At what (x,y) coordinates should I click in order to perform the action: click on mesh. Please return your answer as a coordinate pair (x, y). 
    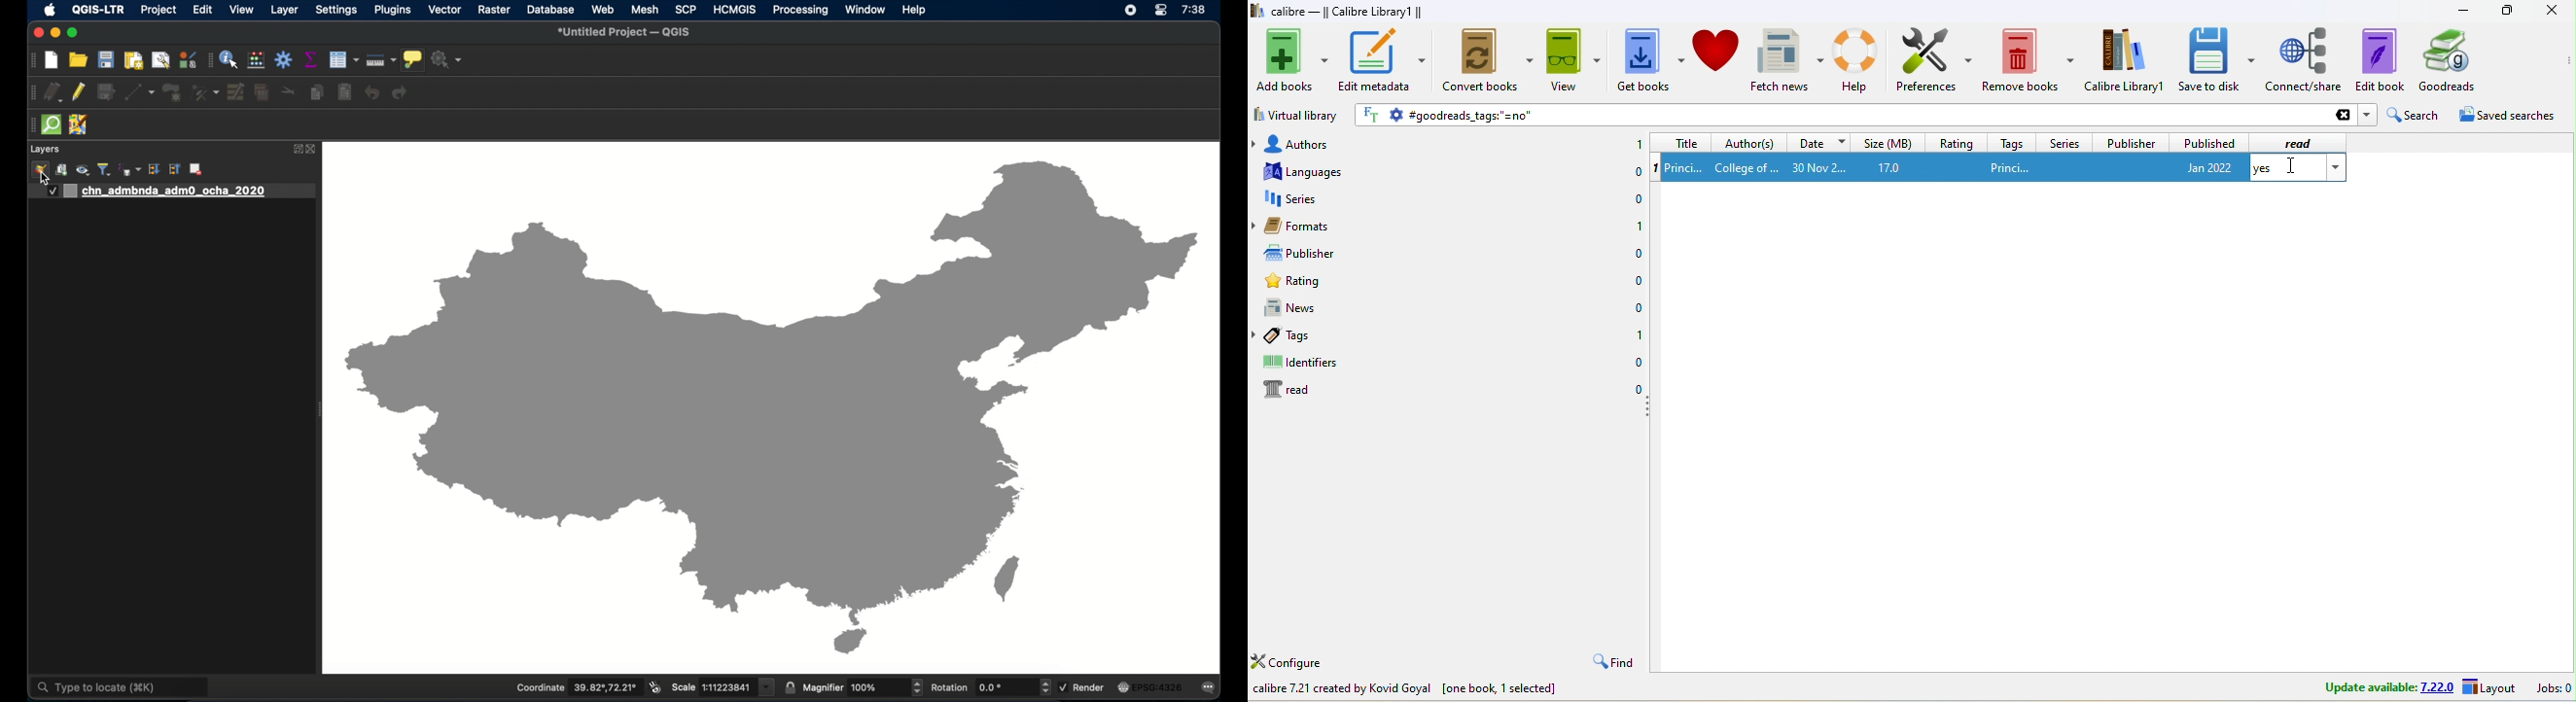
    Looking at the image, I should click on (645, 9).